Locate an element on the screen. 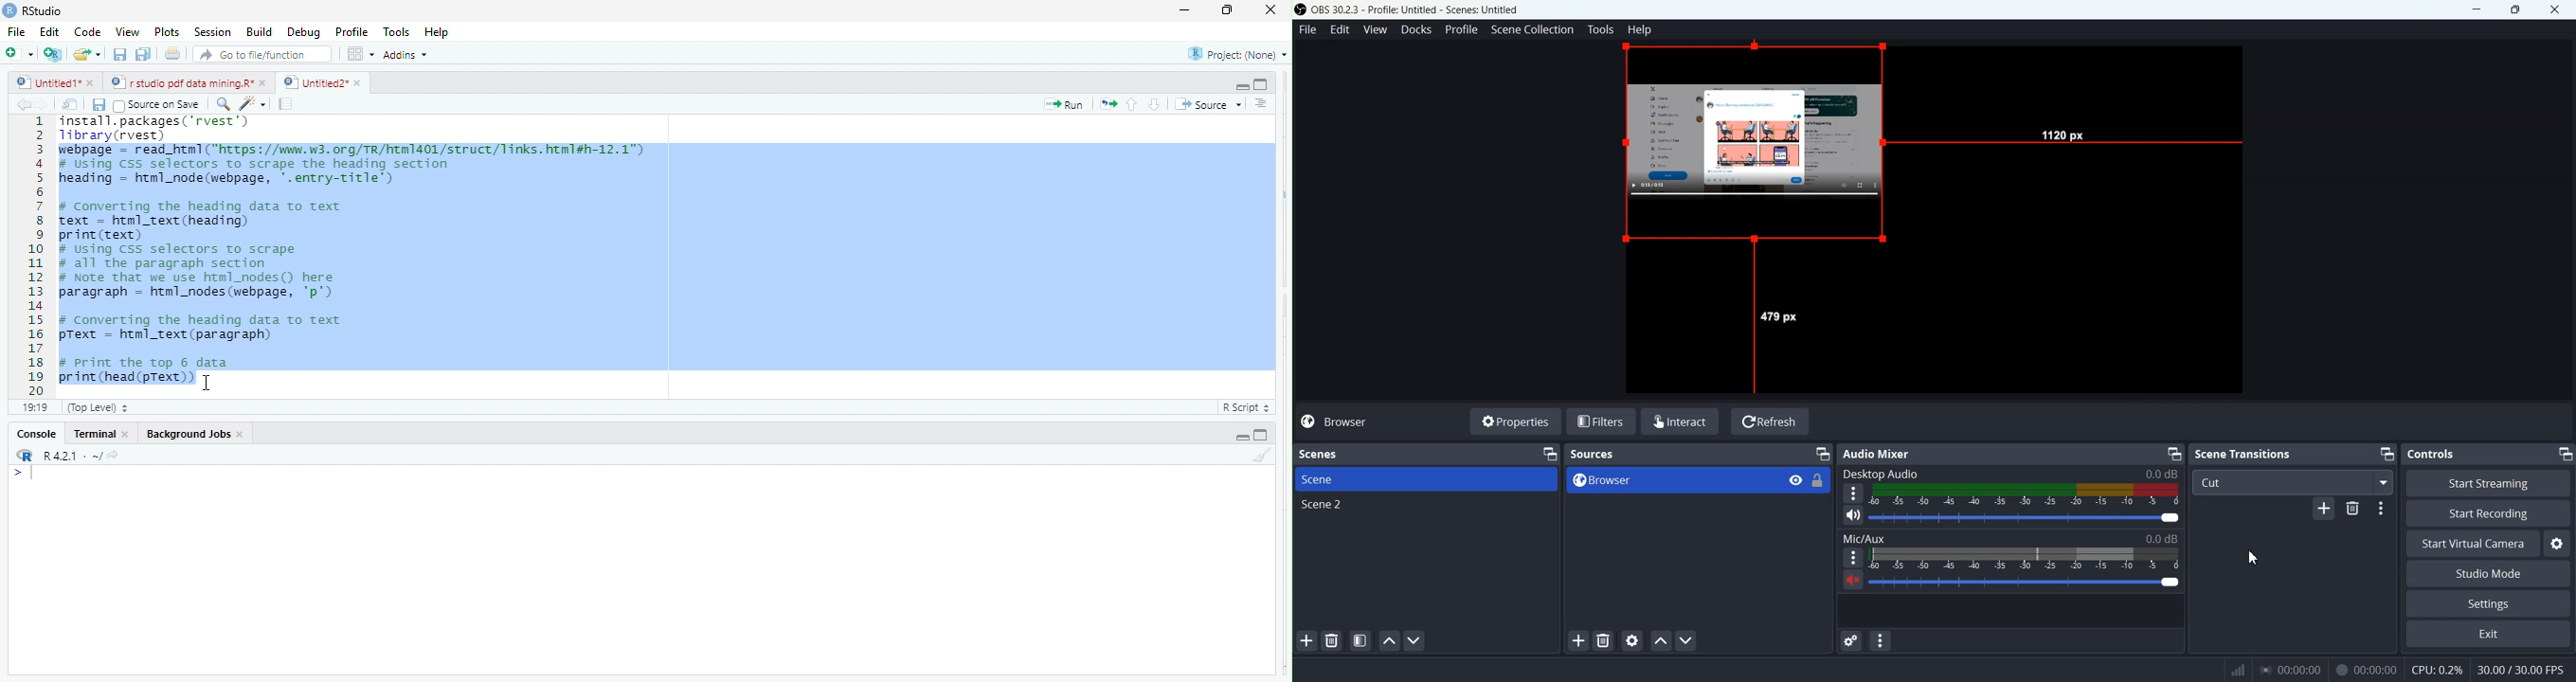  volume adjuster is located at coordinates (2025, 518).